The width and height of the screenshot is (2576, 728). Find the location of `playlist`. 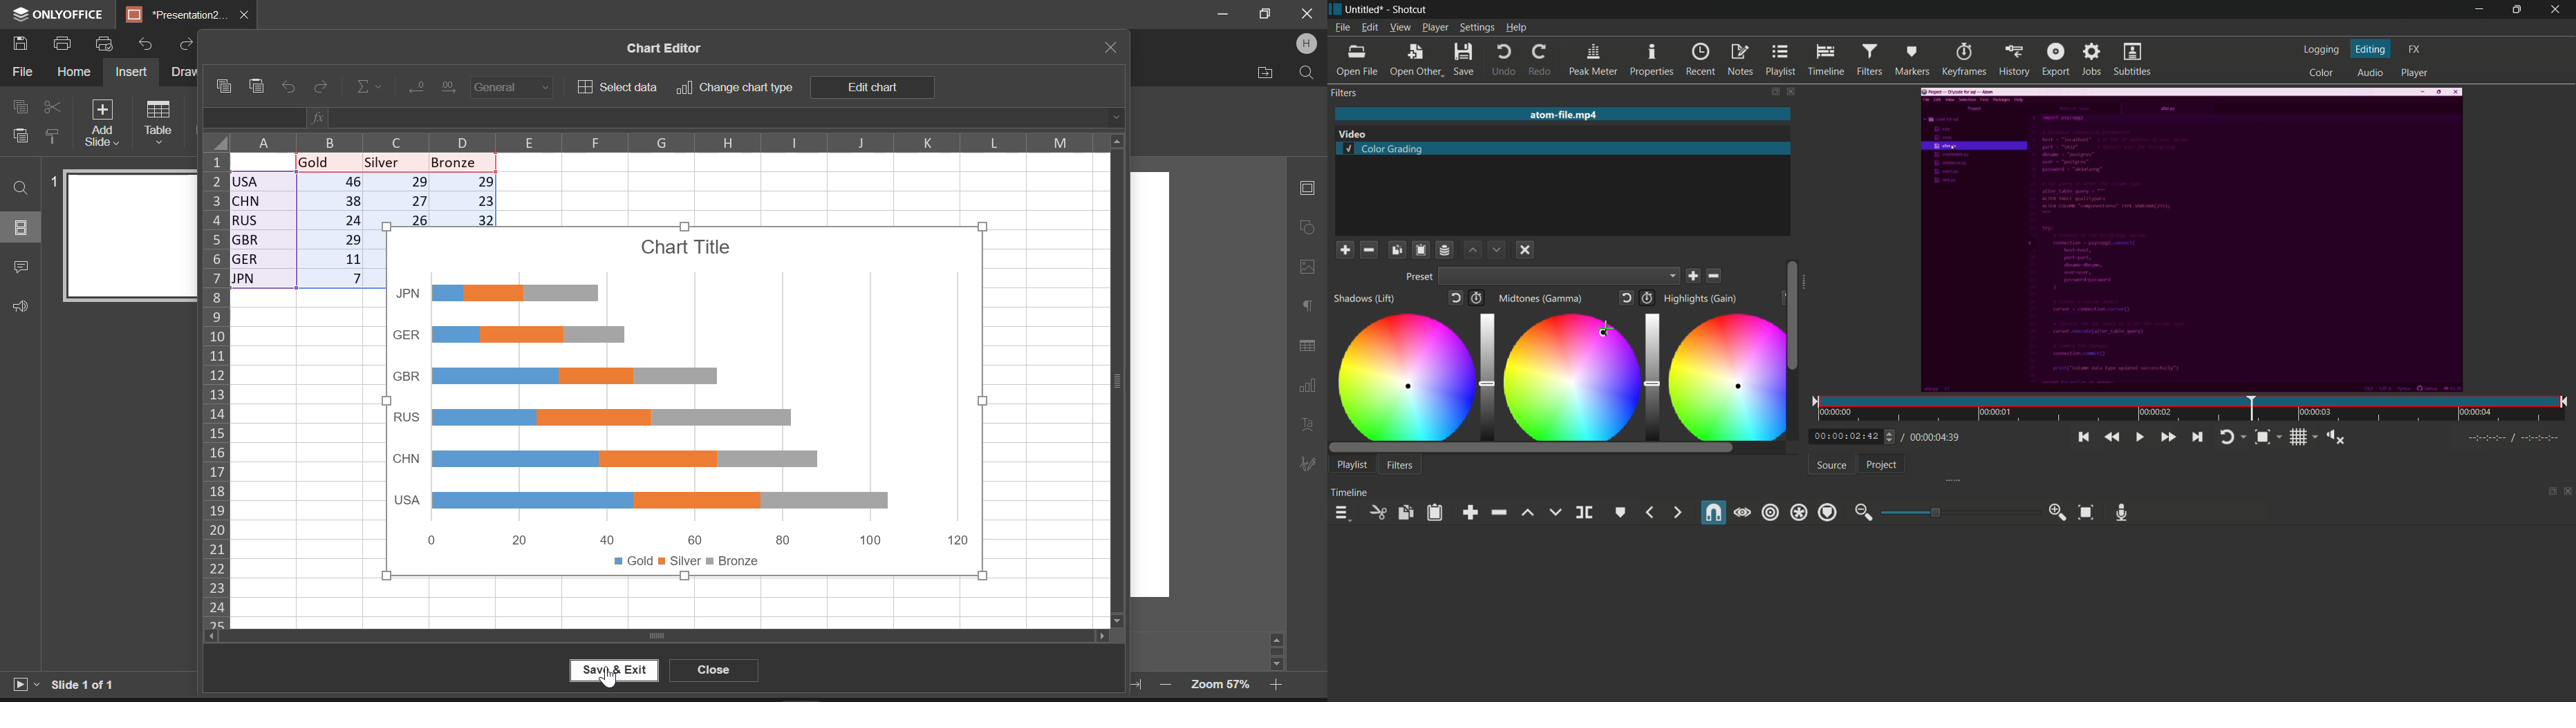

playlist is located at coordinates (1780, 60).